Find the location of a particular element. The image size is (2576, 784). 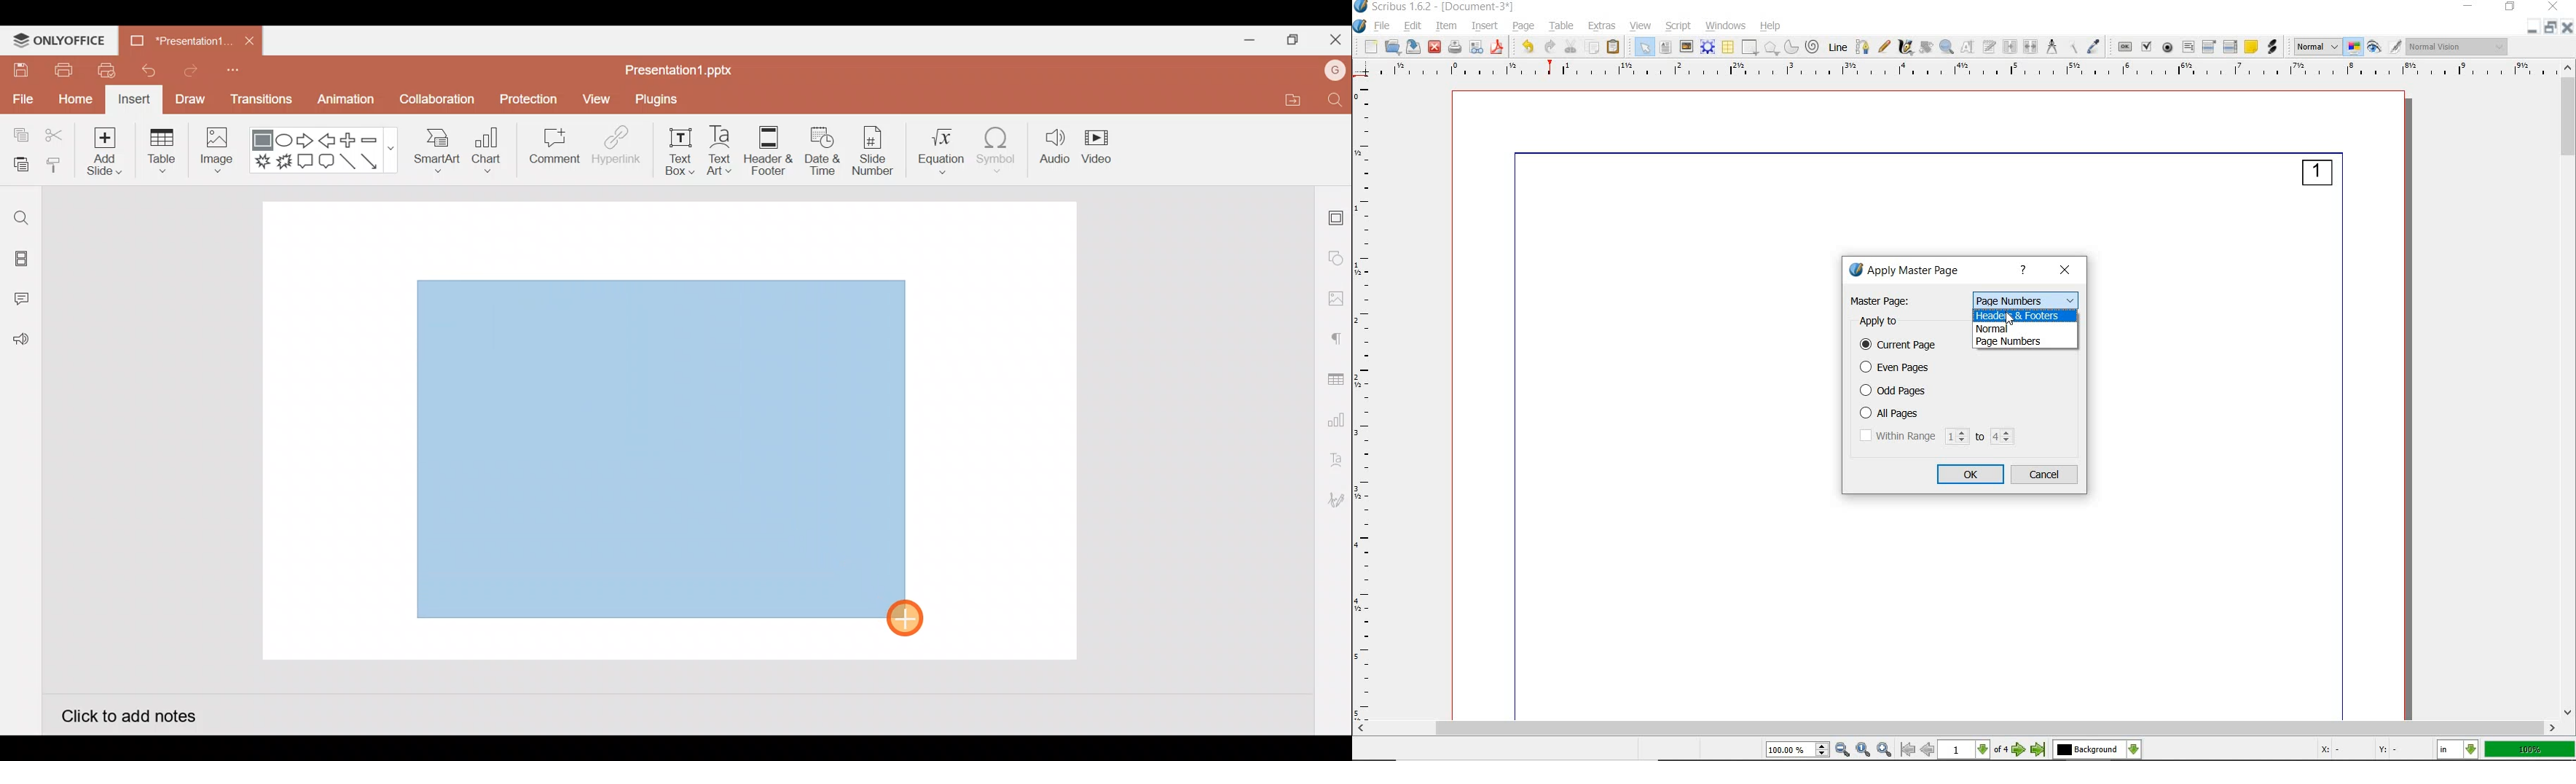

select is located at coordinates (1646, 47).